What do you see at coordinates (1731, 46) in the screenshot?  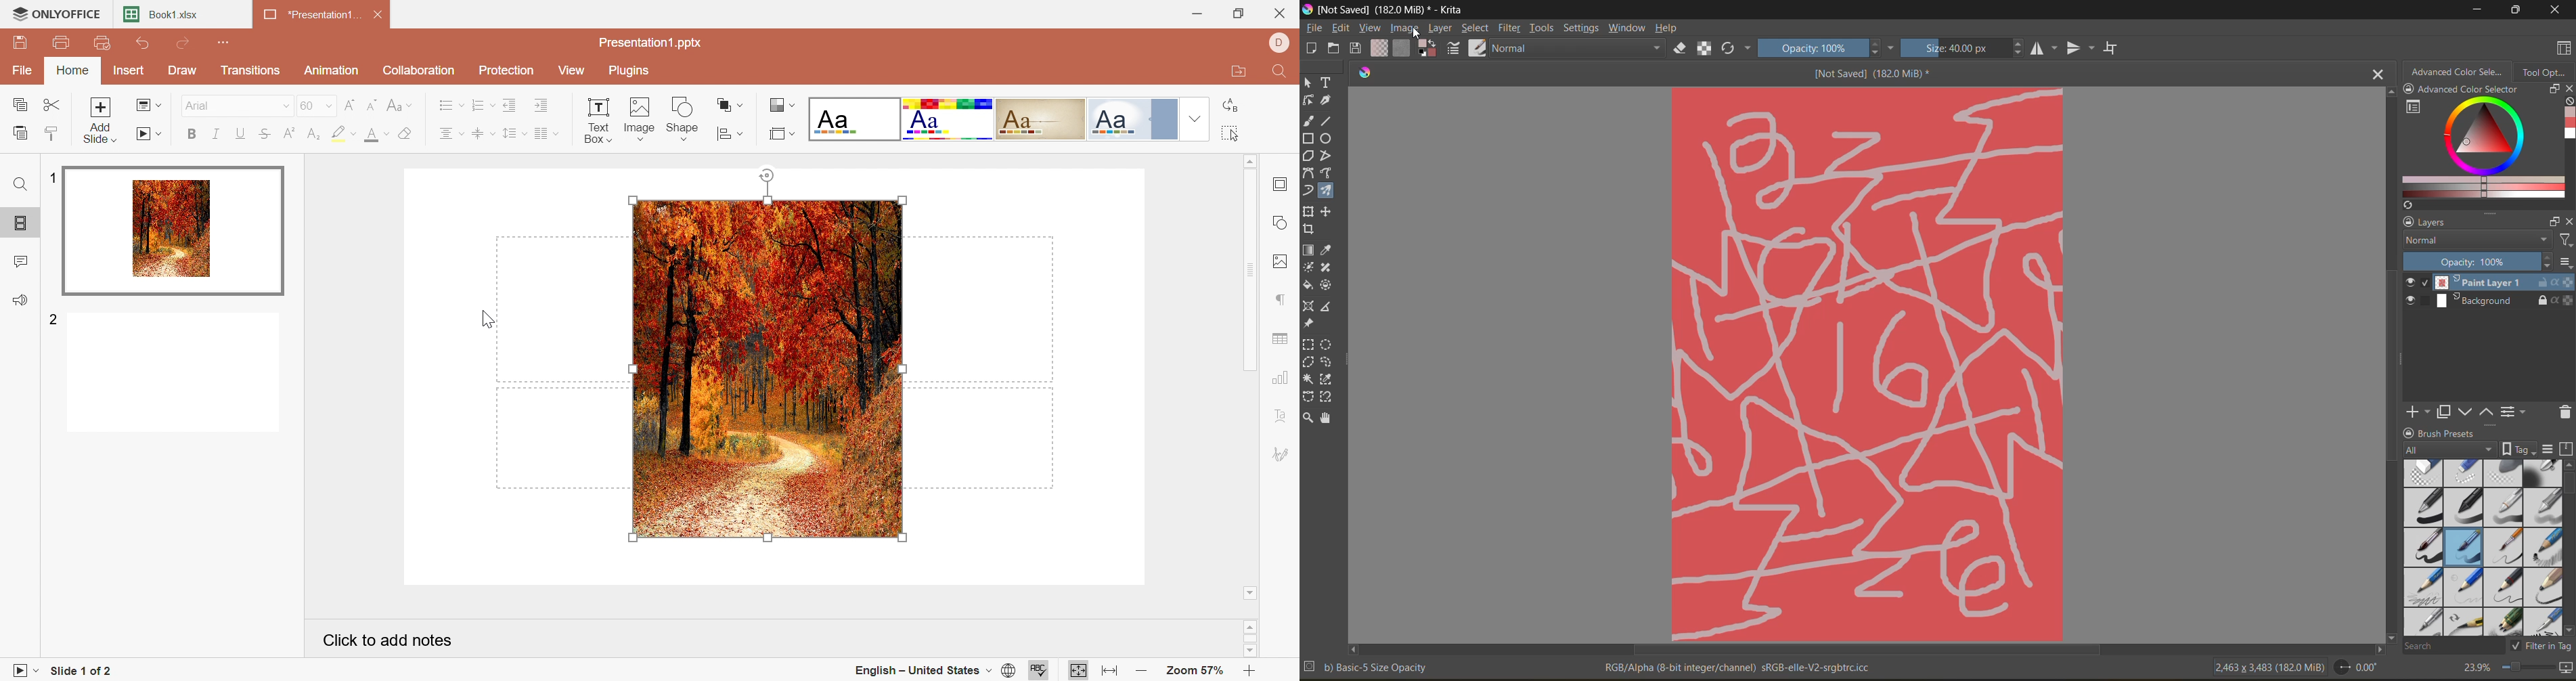 I see `reload original preset` at bounding box center [1731, 46].